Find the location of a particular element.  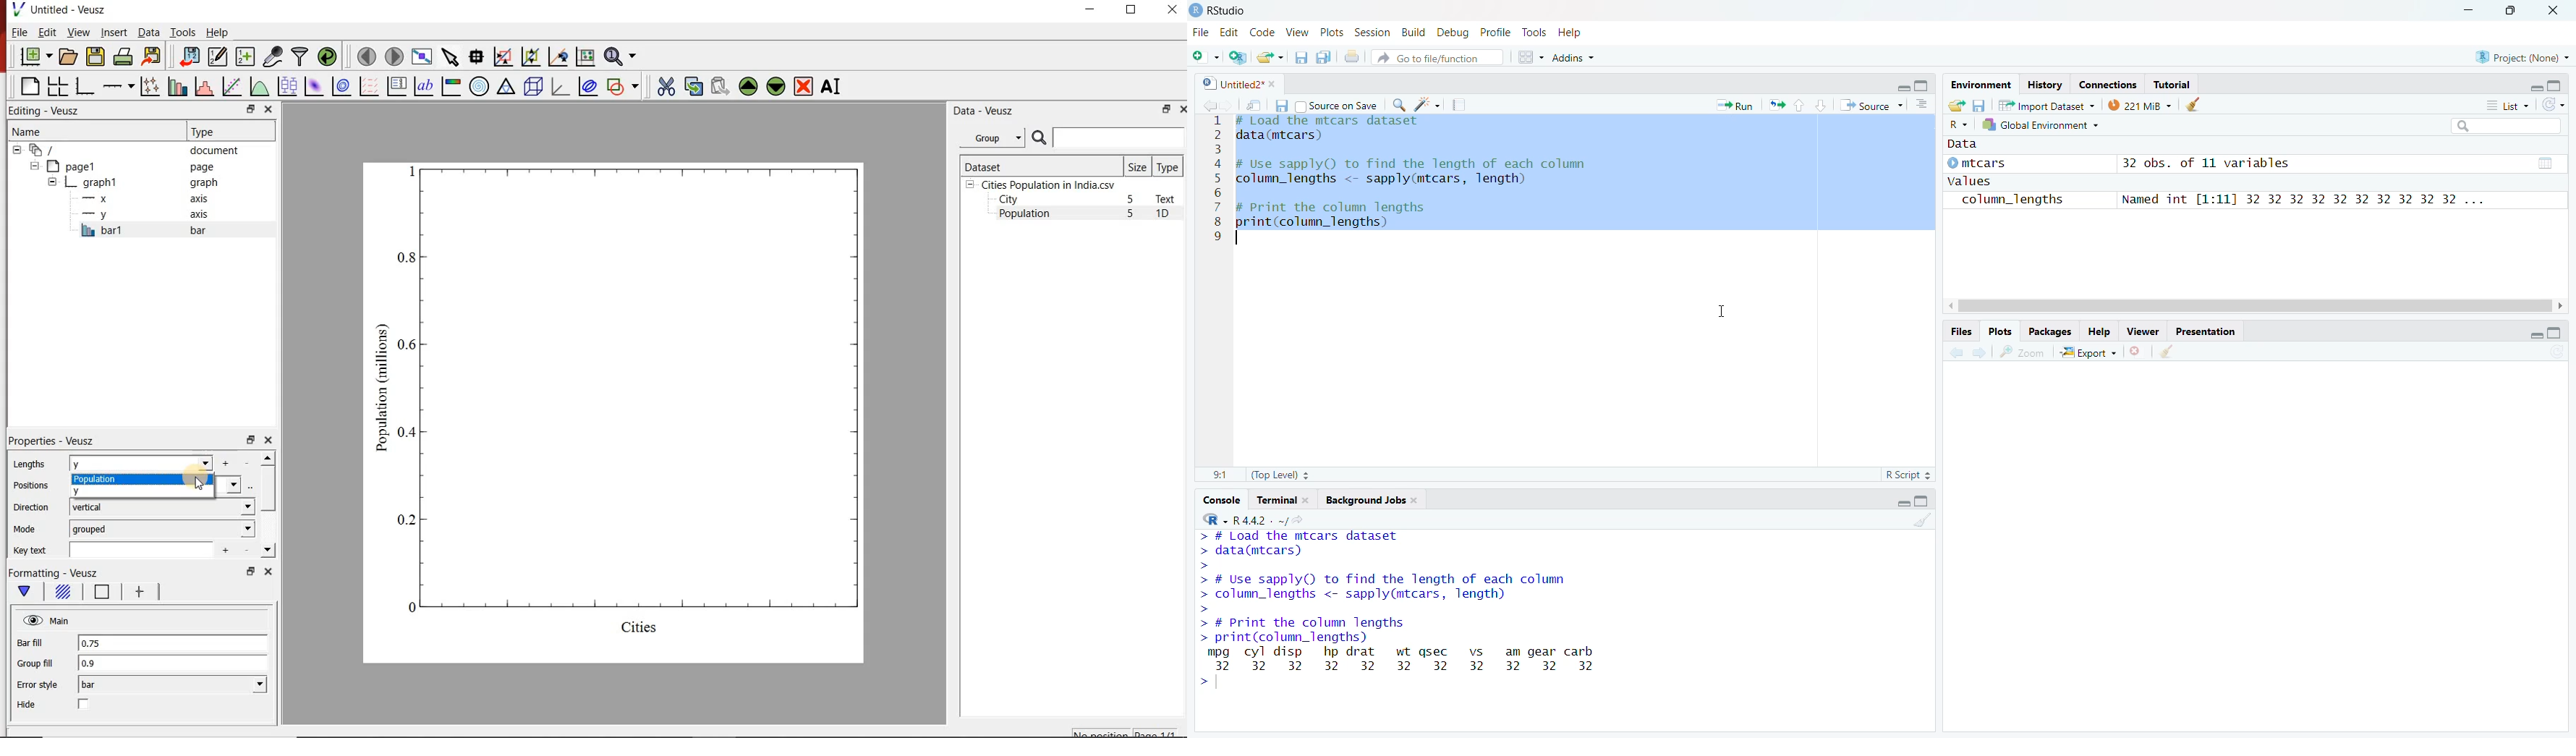

Clear is located at coordinates (1921, 518).